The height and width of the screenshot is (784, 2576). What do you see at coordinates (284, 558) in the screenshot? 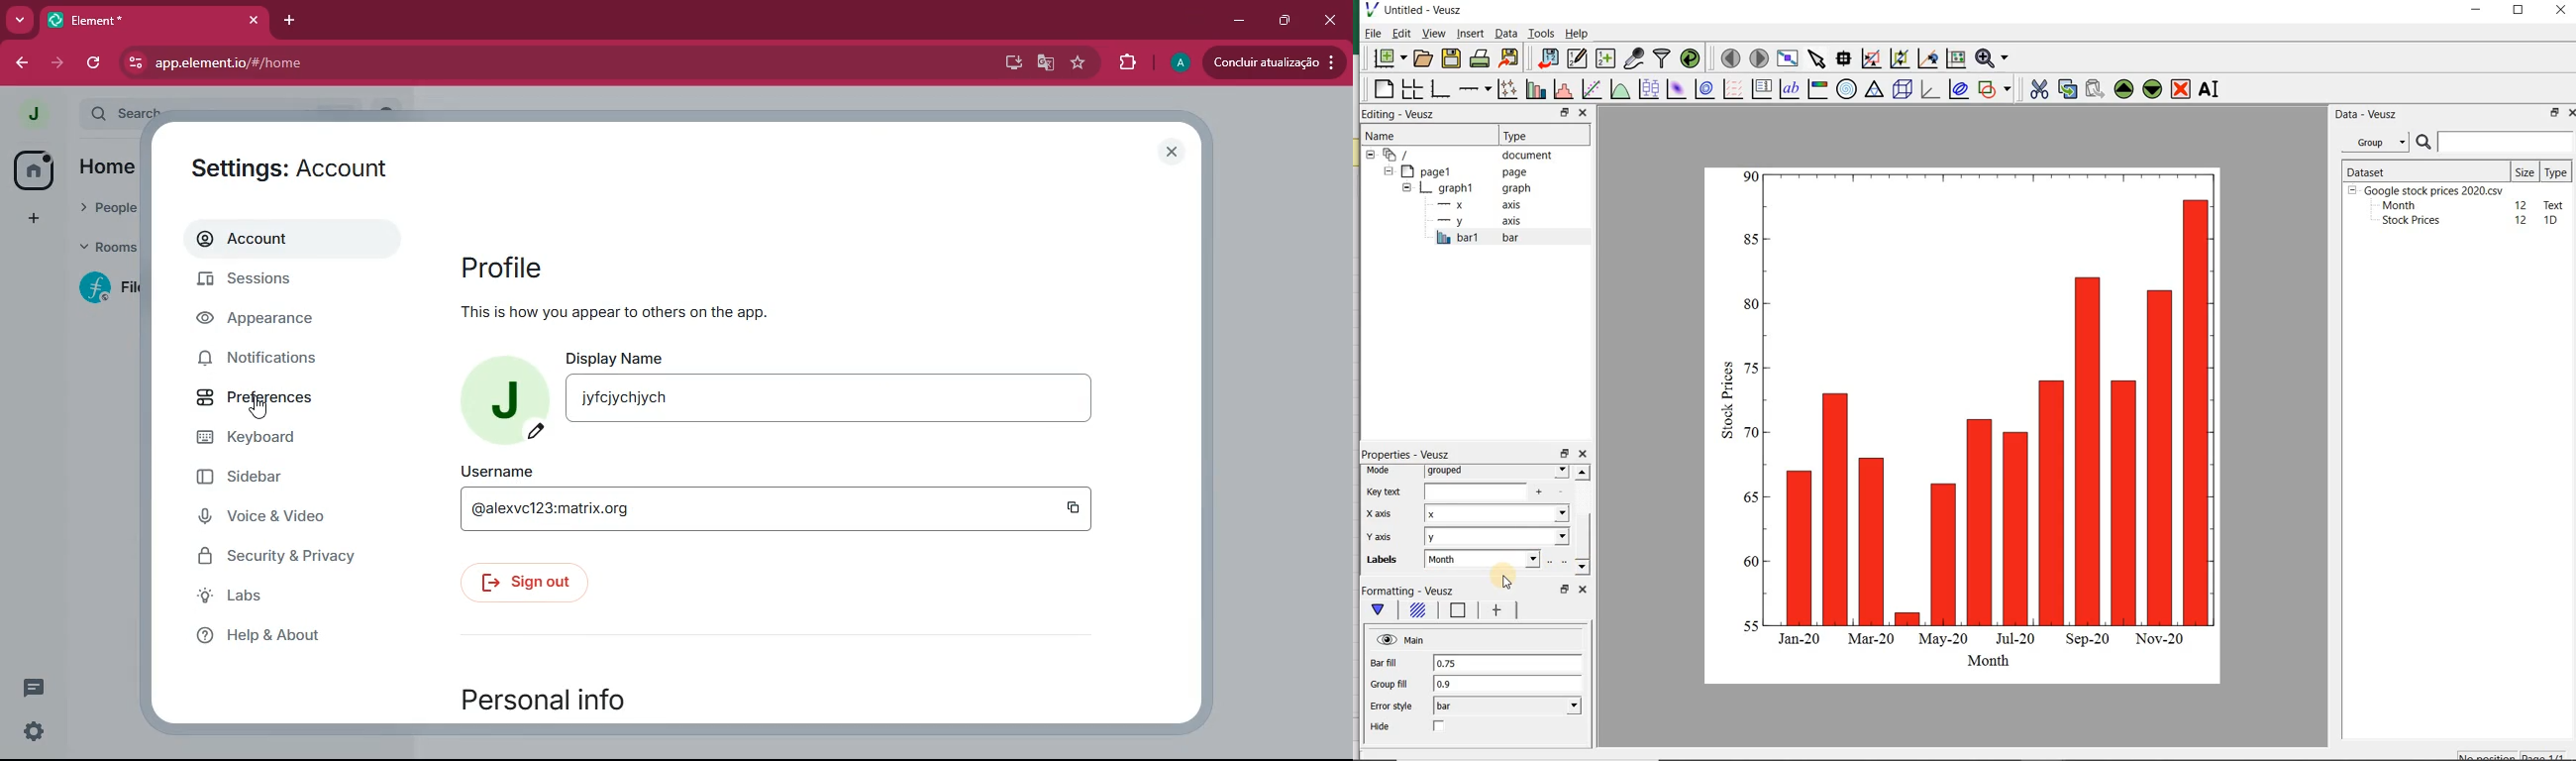
I see `security & Privacy` at bounding box center [284, 558].